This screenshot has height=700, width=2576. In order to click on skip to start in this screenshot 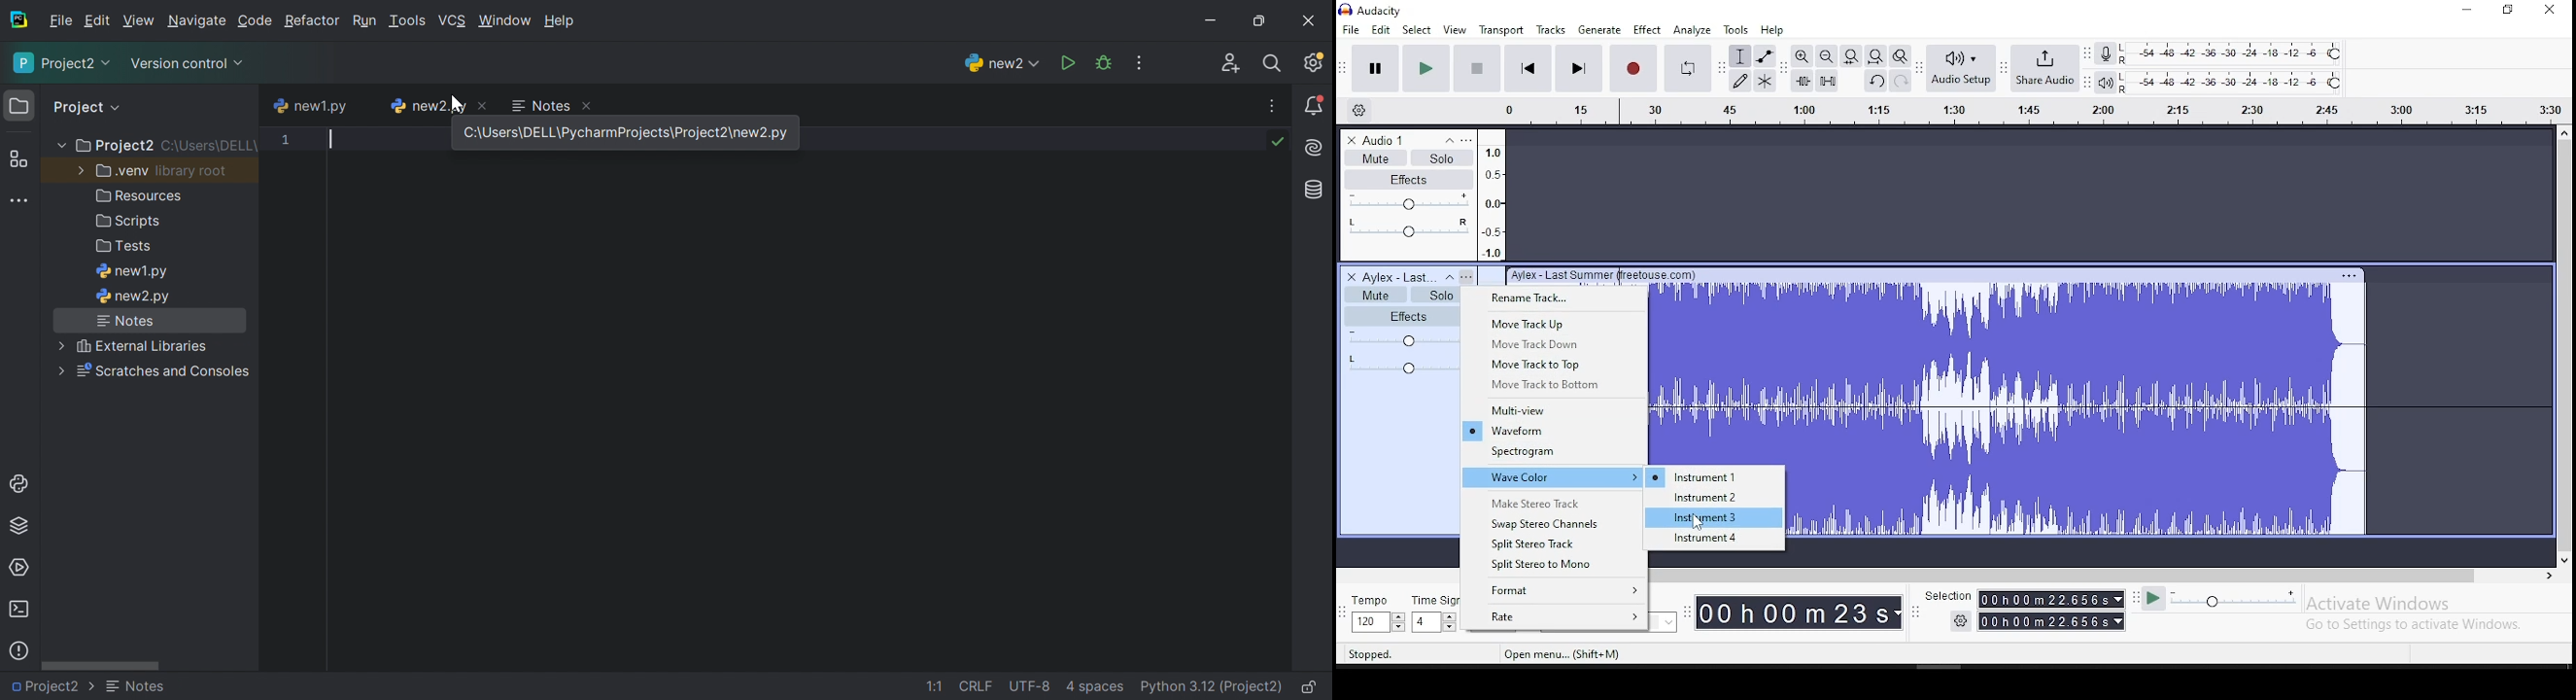, I will do `click(1526, 68)`.